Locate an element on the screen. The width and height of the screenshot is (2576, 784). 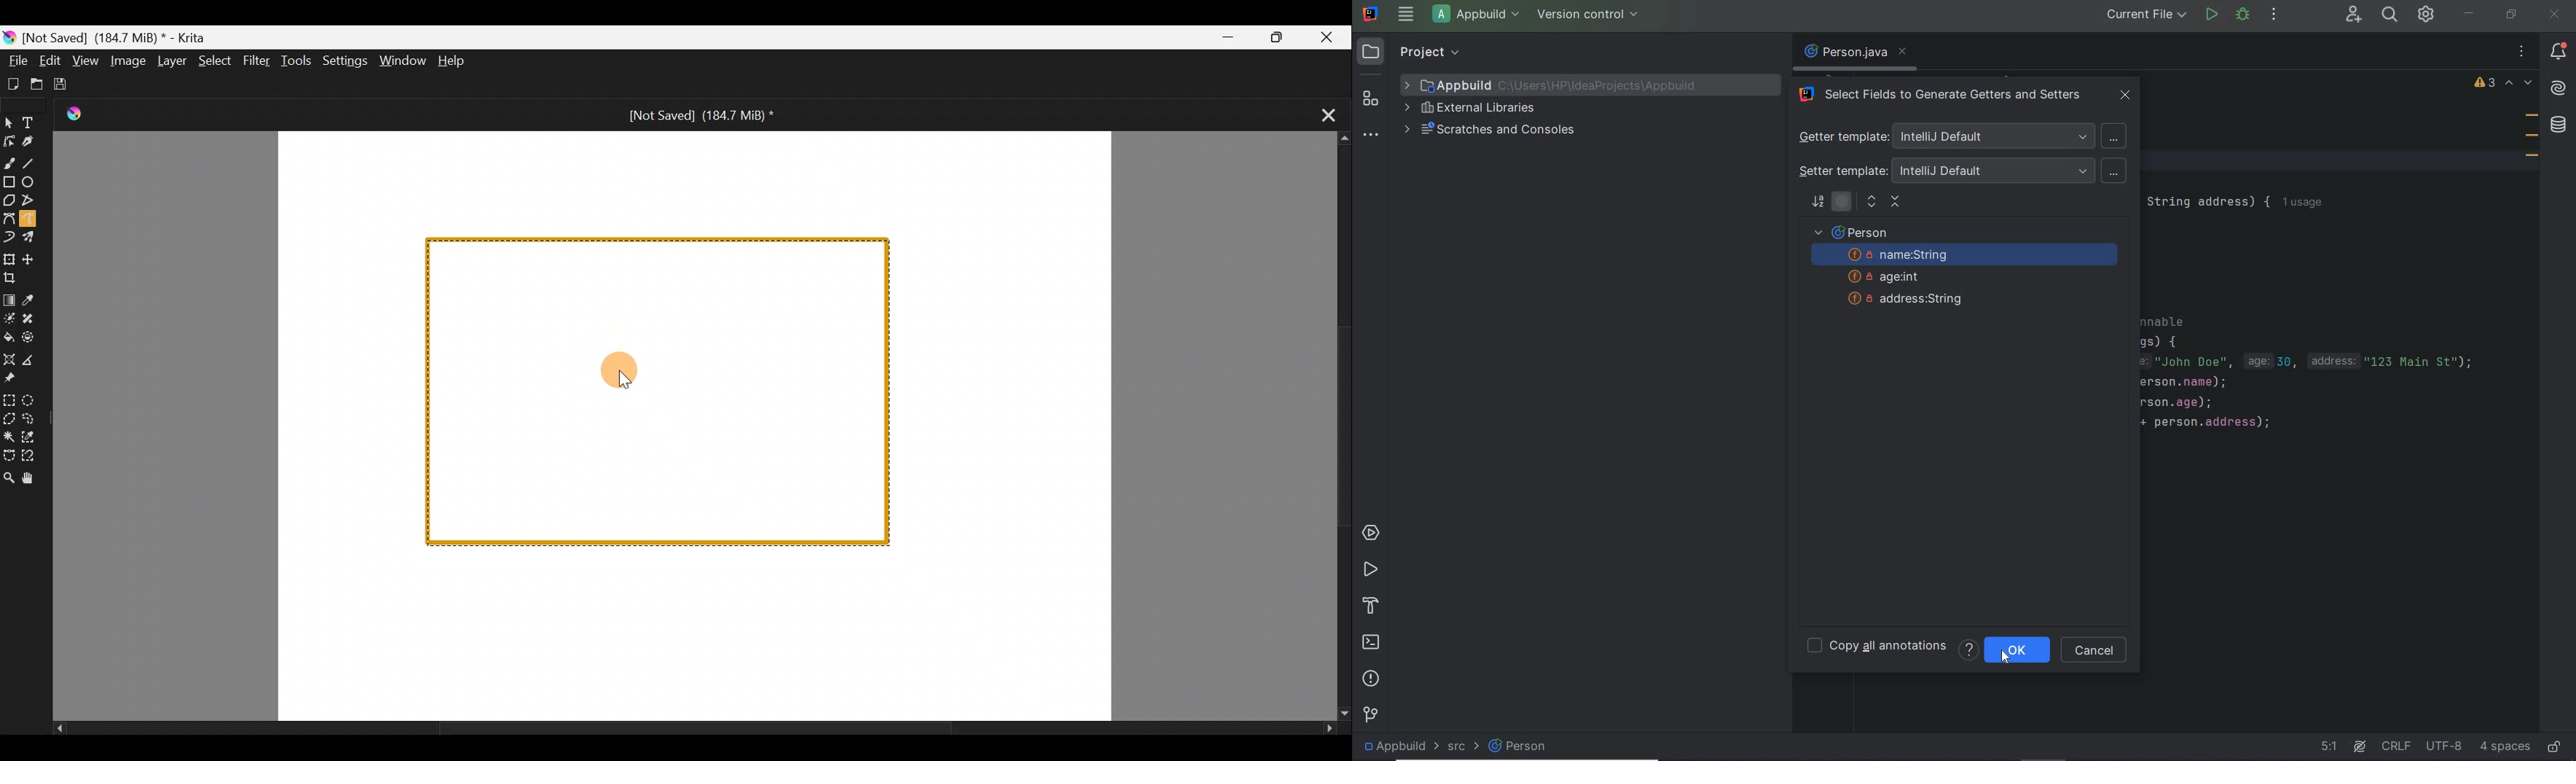
Freehand brush tool is located at coordinates (8, 163).